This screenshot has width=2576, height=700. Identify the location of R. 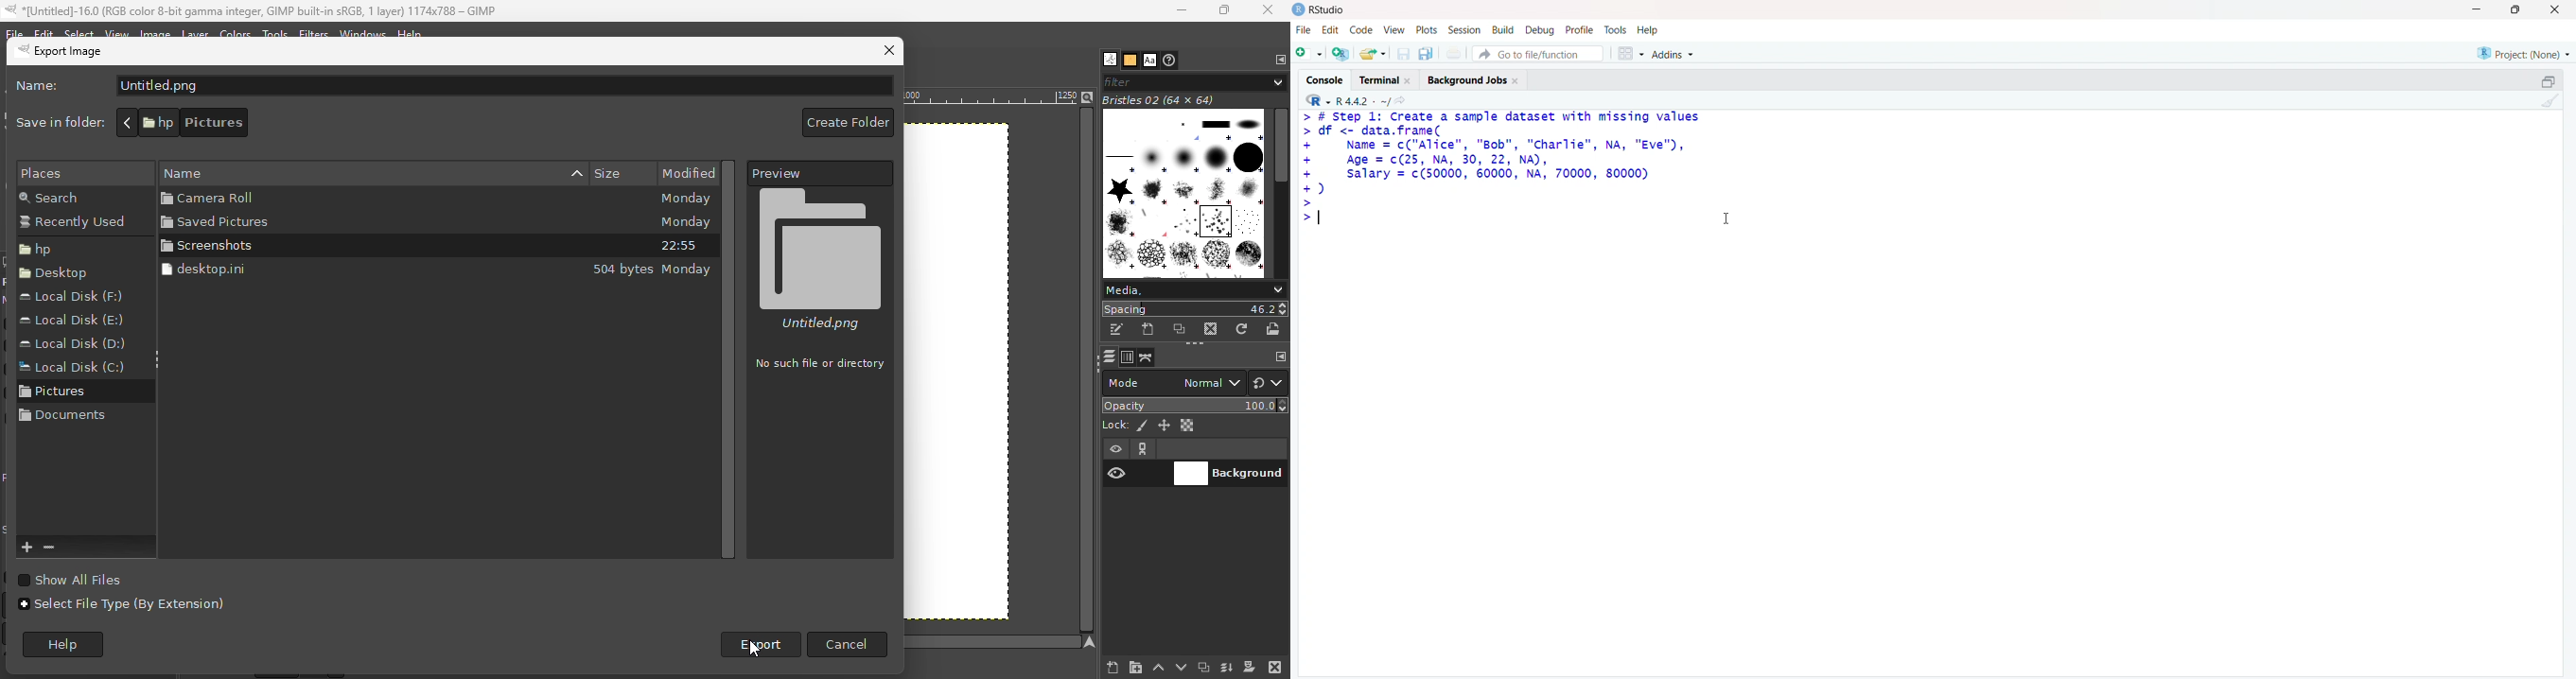
(1316, 100).